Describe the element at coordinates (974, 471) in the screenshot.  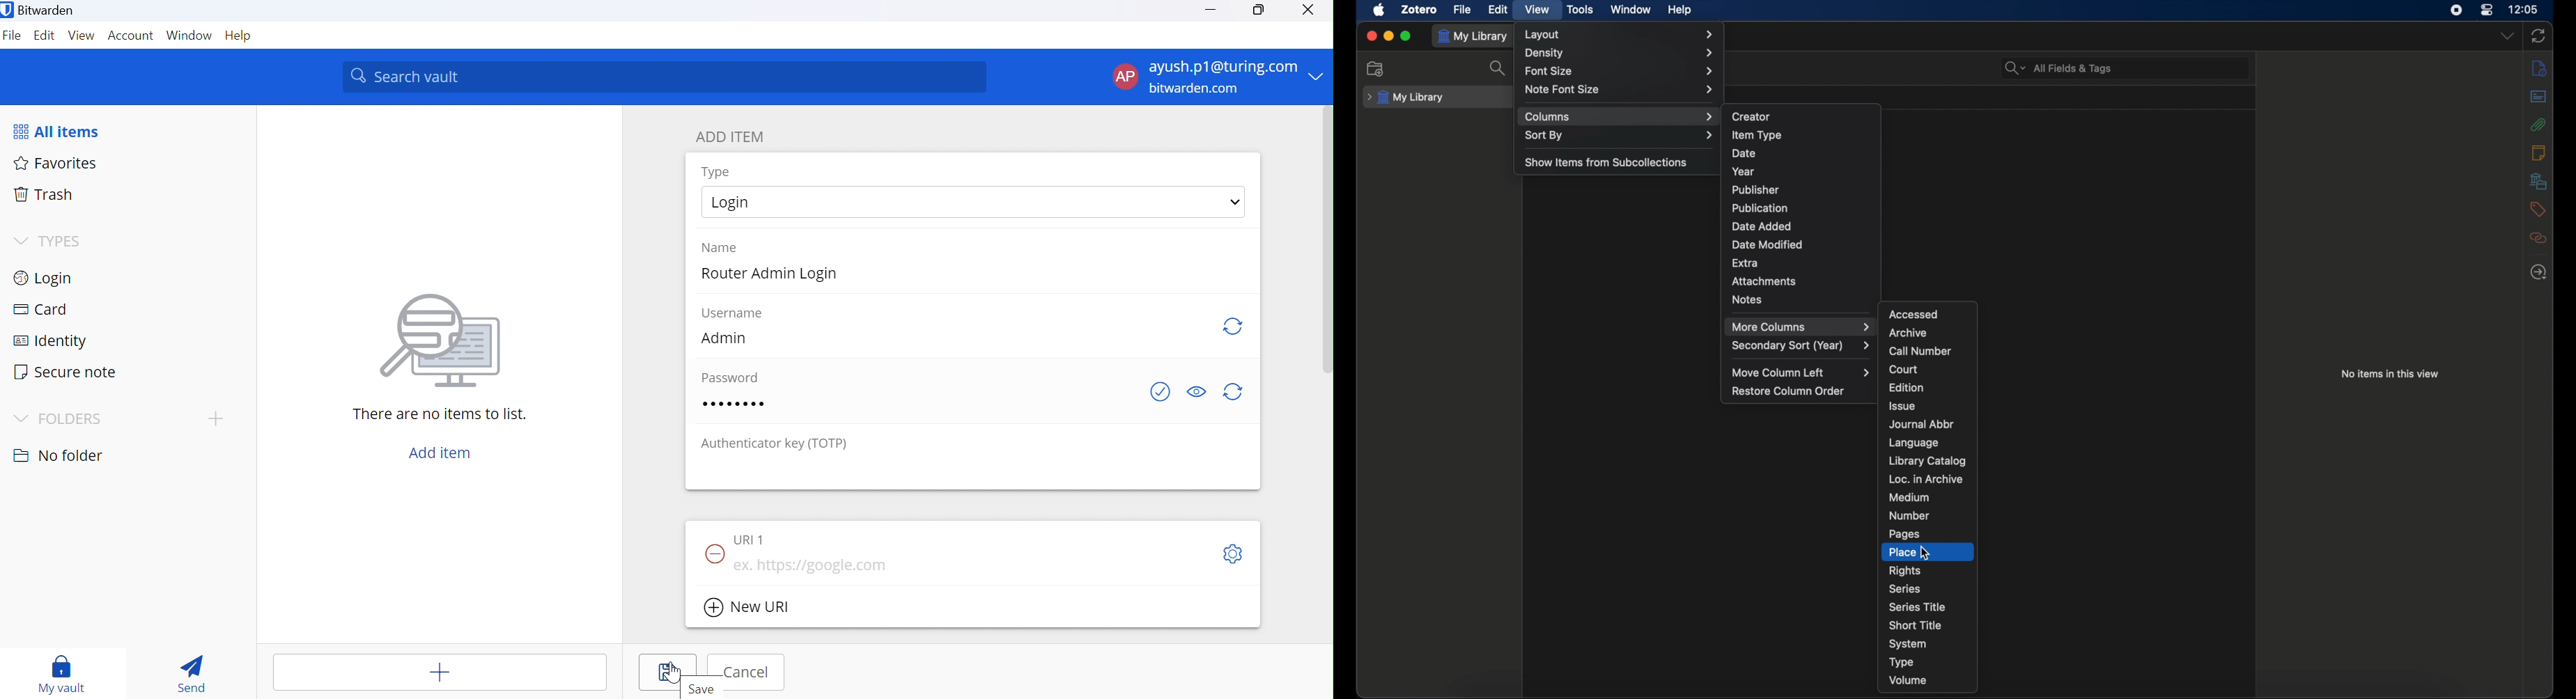
I see `add authenticator key (TOTP)` at that location.